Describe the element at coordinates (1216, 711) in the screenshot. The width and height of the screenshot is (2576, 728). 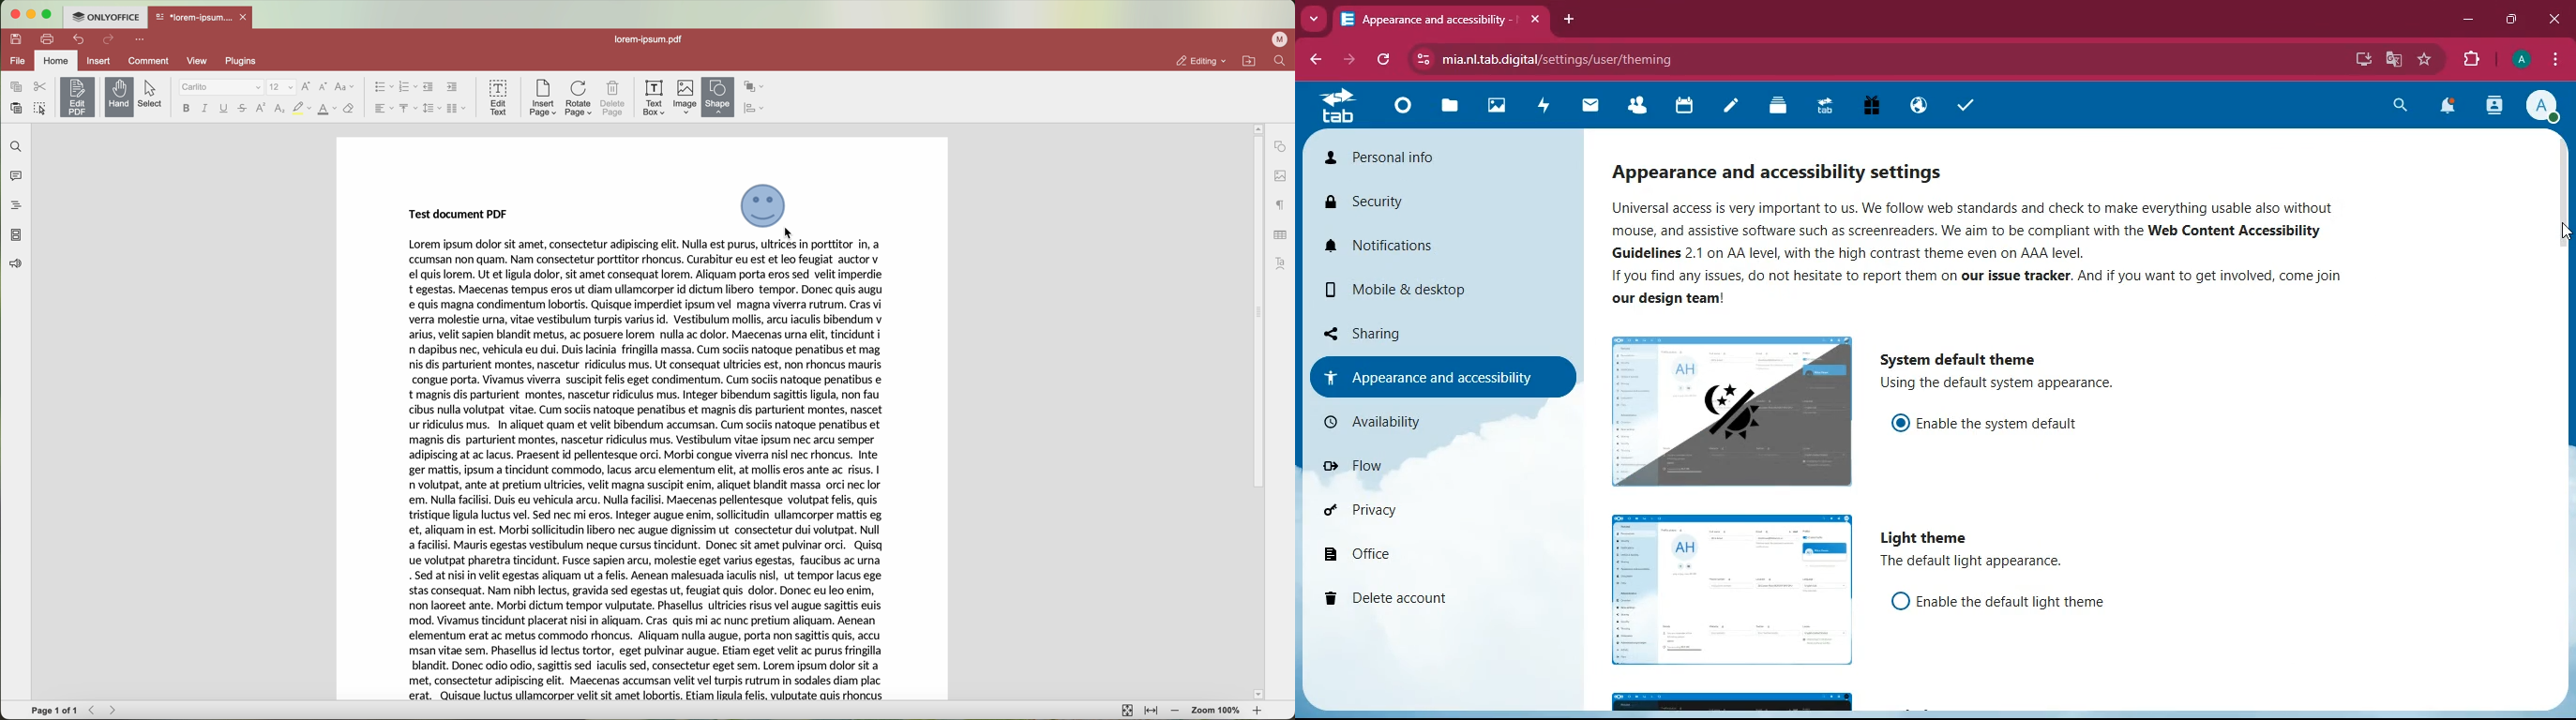
I see `zoom 100%` at that location.